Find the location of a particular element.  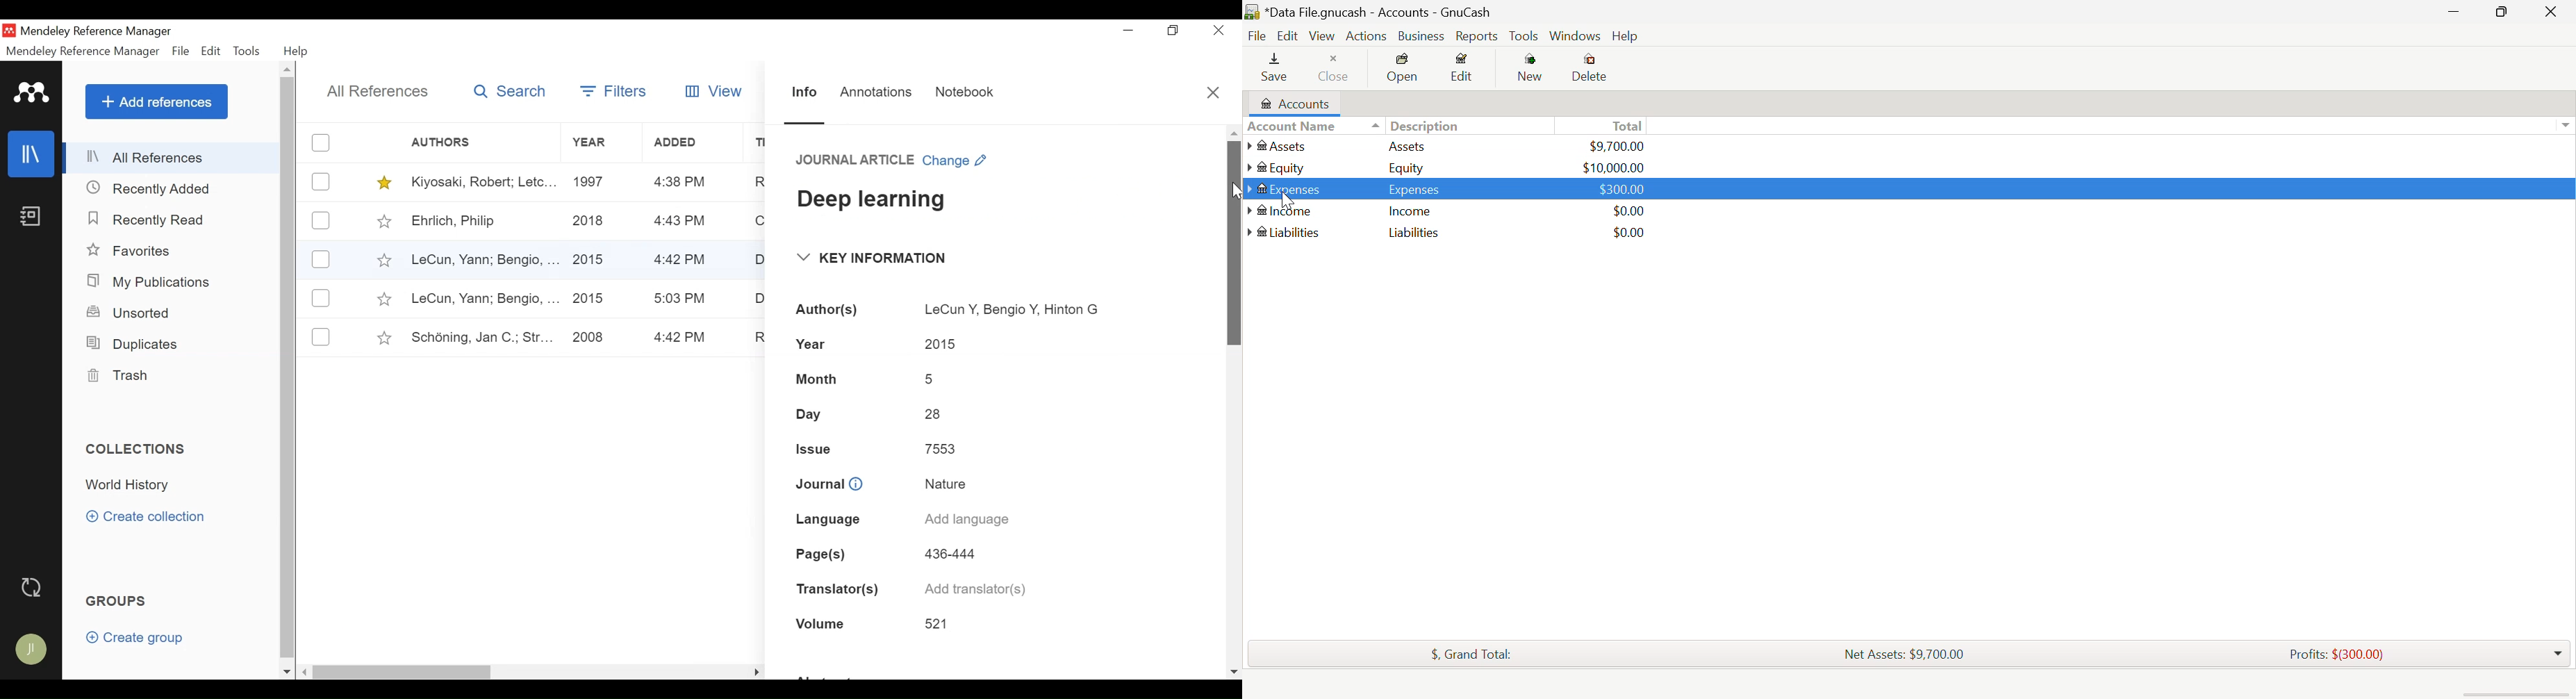

Edit is located at coordinates (1288, 36).